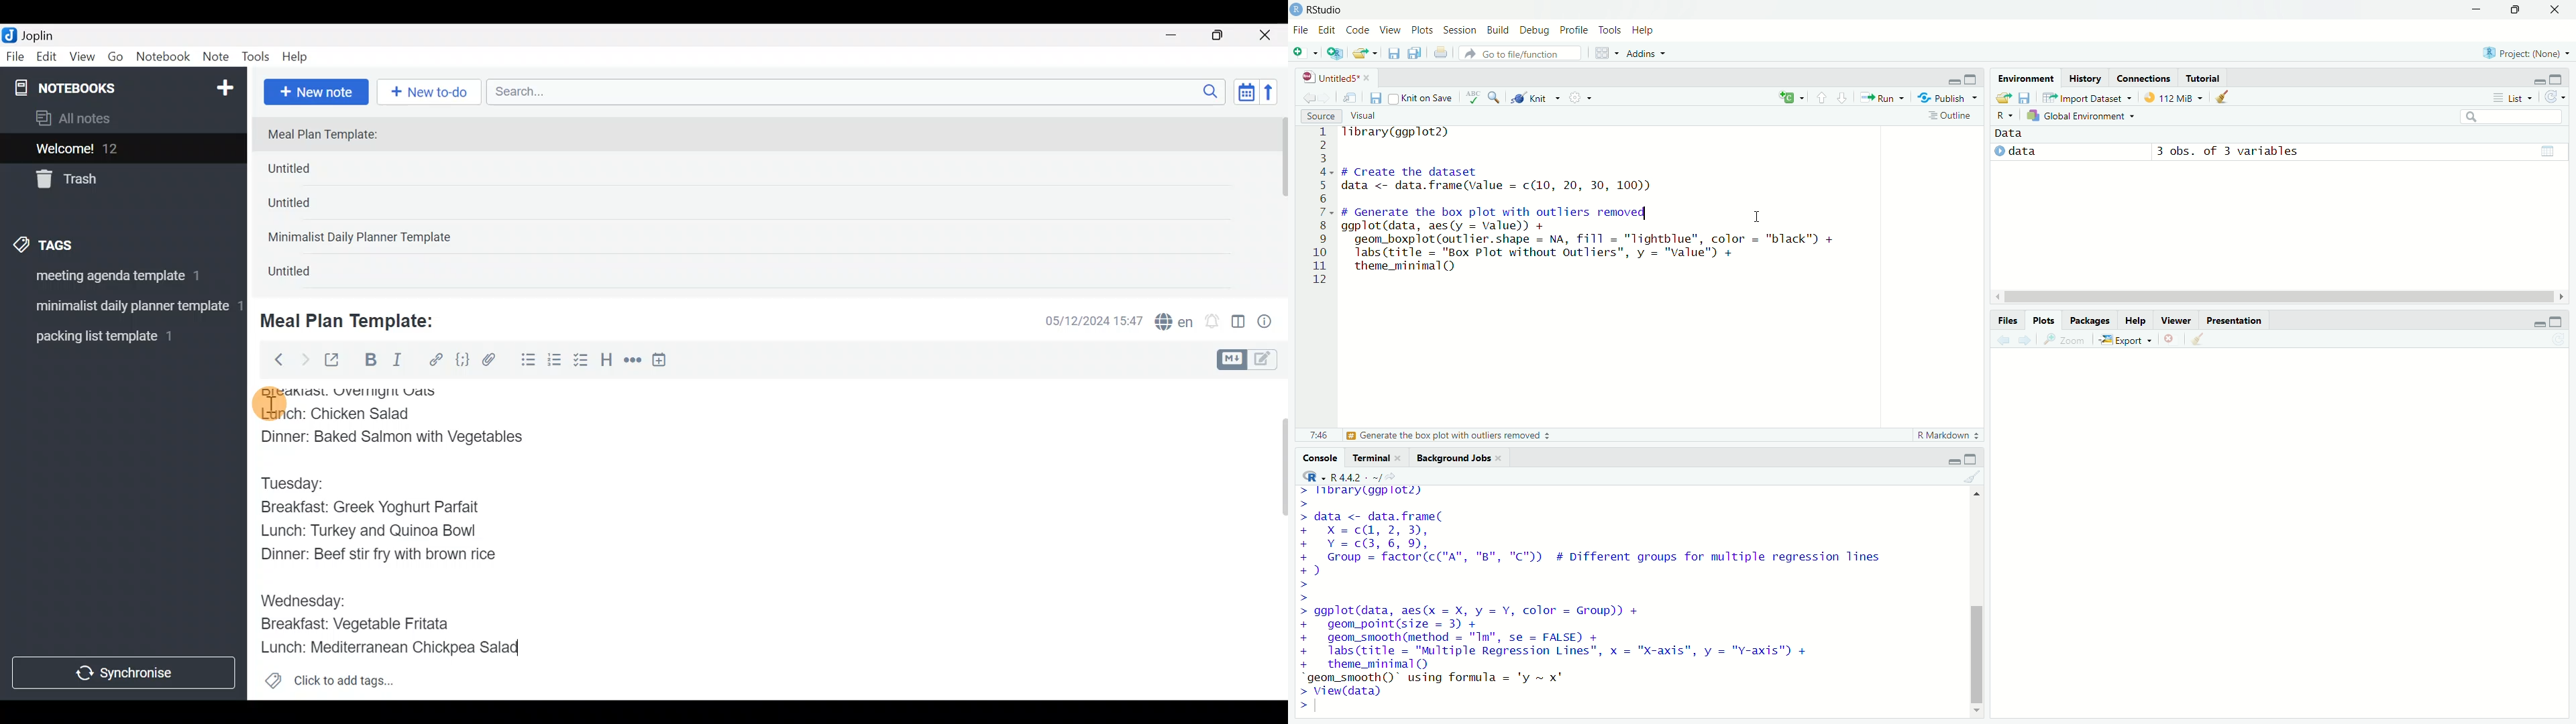 This screenshot has height=728, width=2576. I want to click on Click to add tags, so click(329, 685).